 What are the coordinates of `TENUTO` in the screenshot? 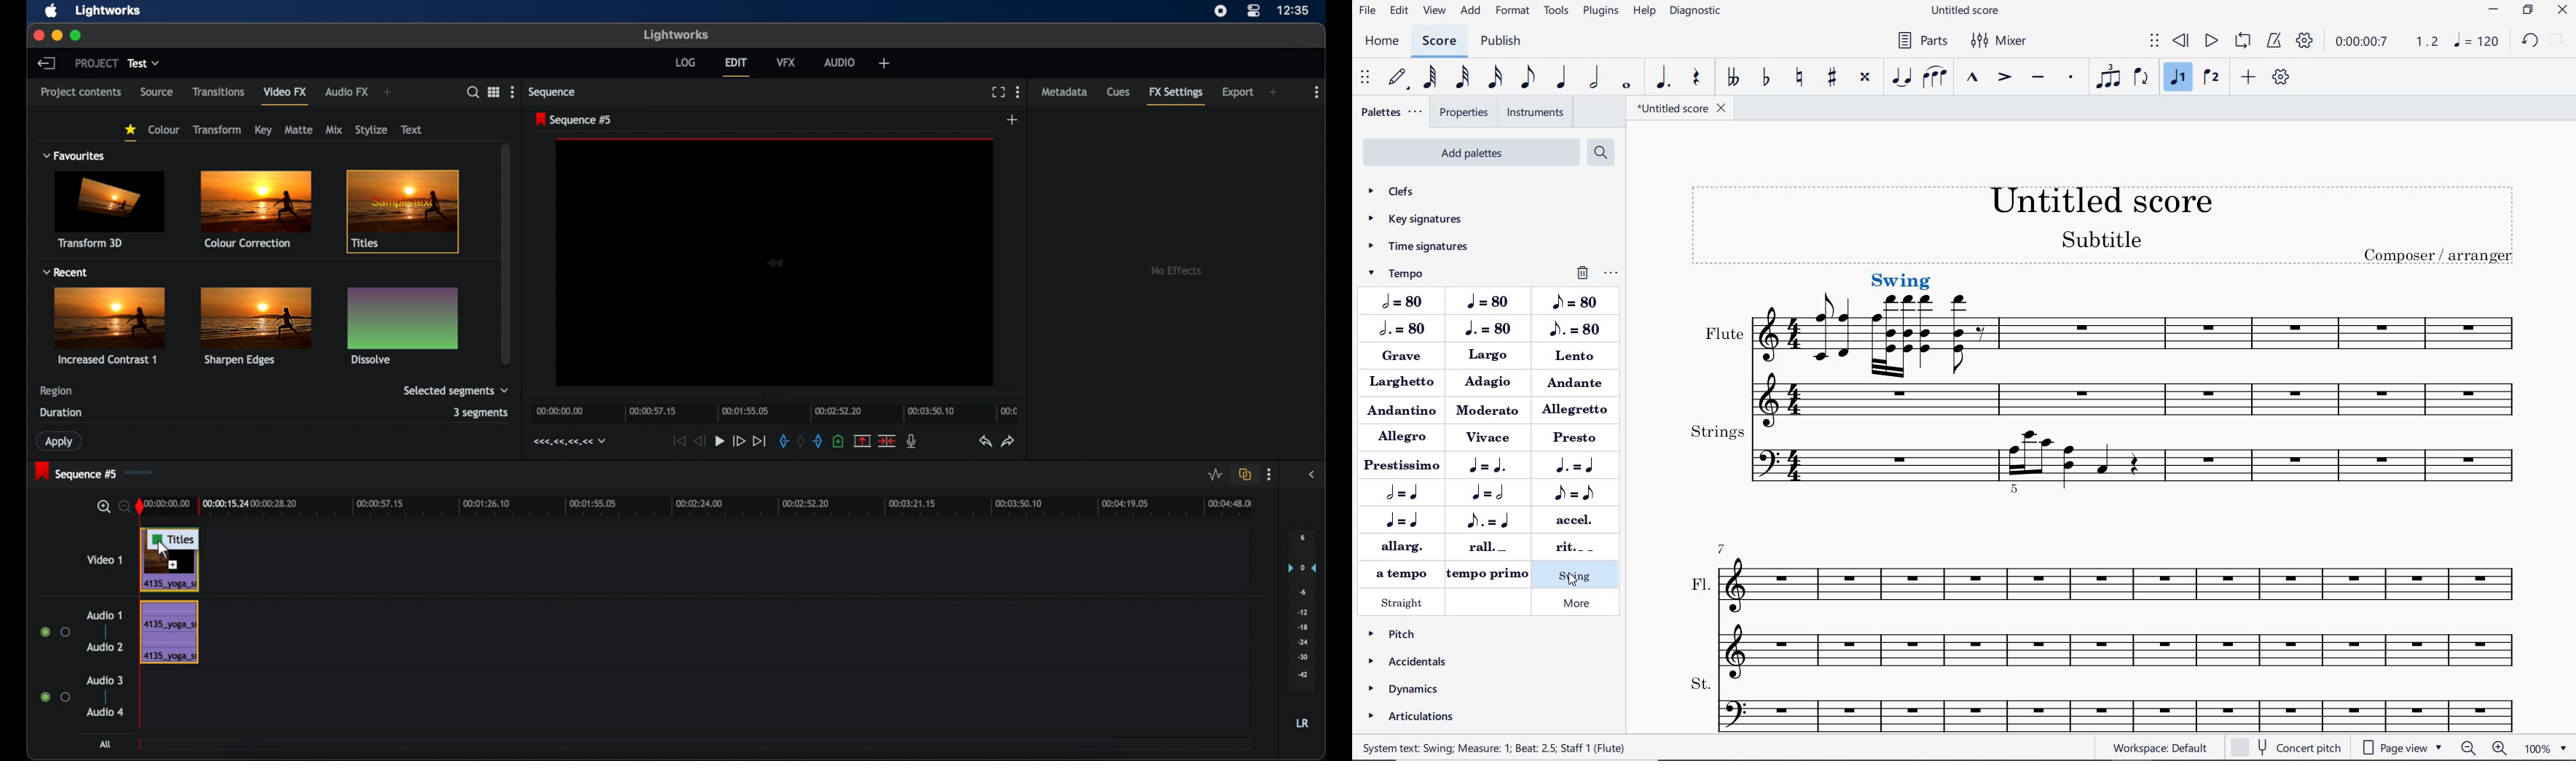 It's located at (2040, 78).